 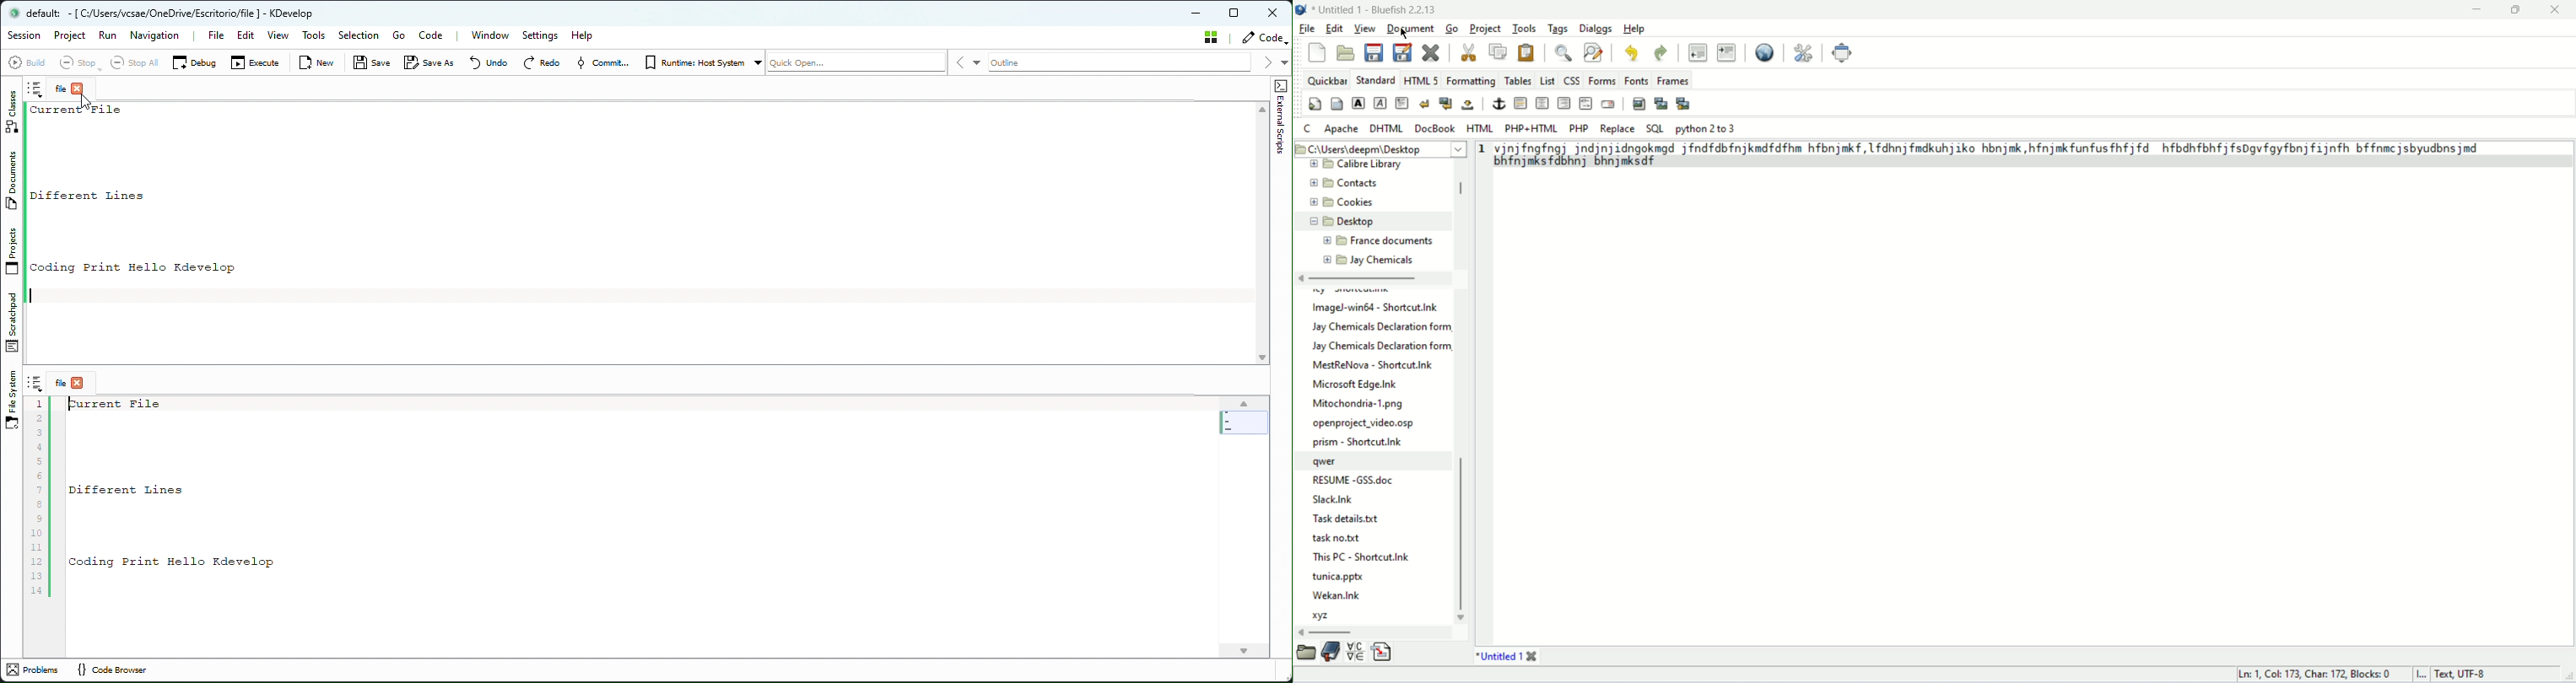 I want to click on Right justify, so click(x=1563, y=103).